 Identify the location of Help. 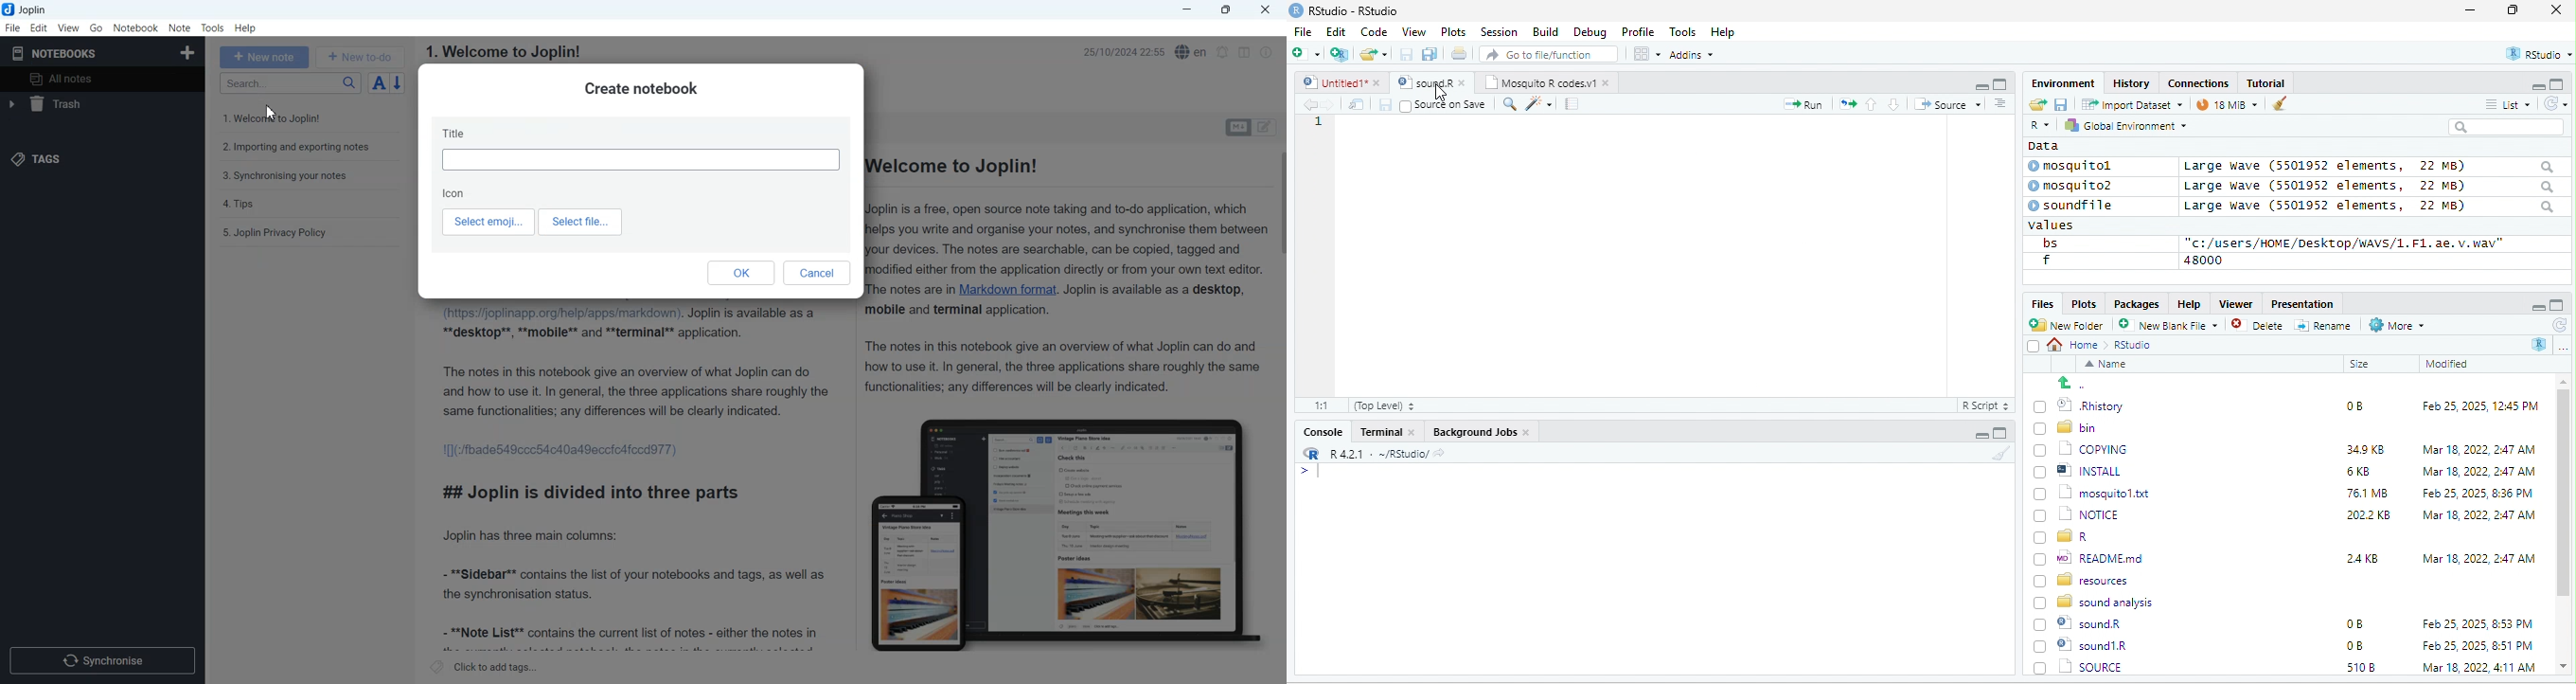
(1724, 33).